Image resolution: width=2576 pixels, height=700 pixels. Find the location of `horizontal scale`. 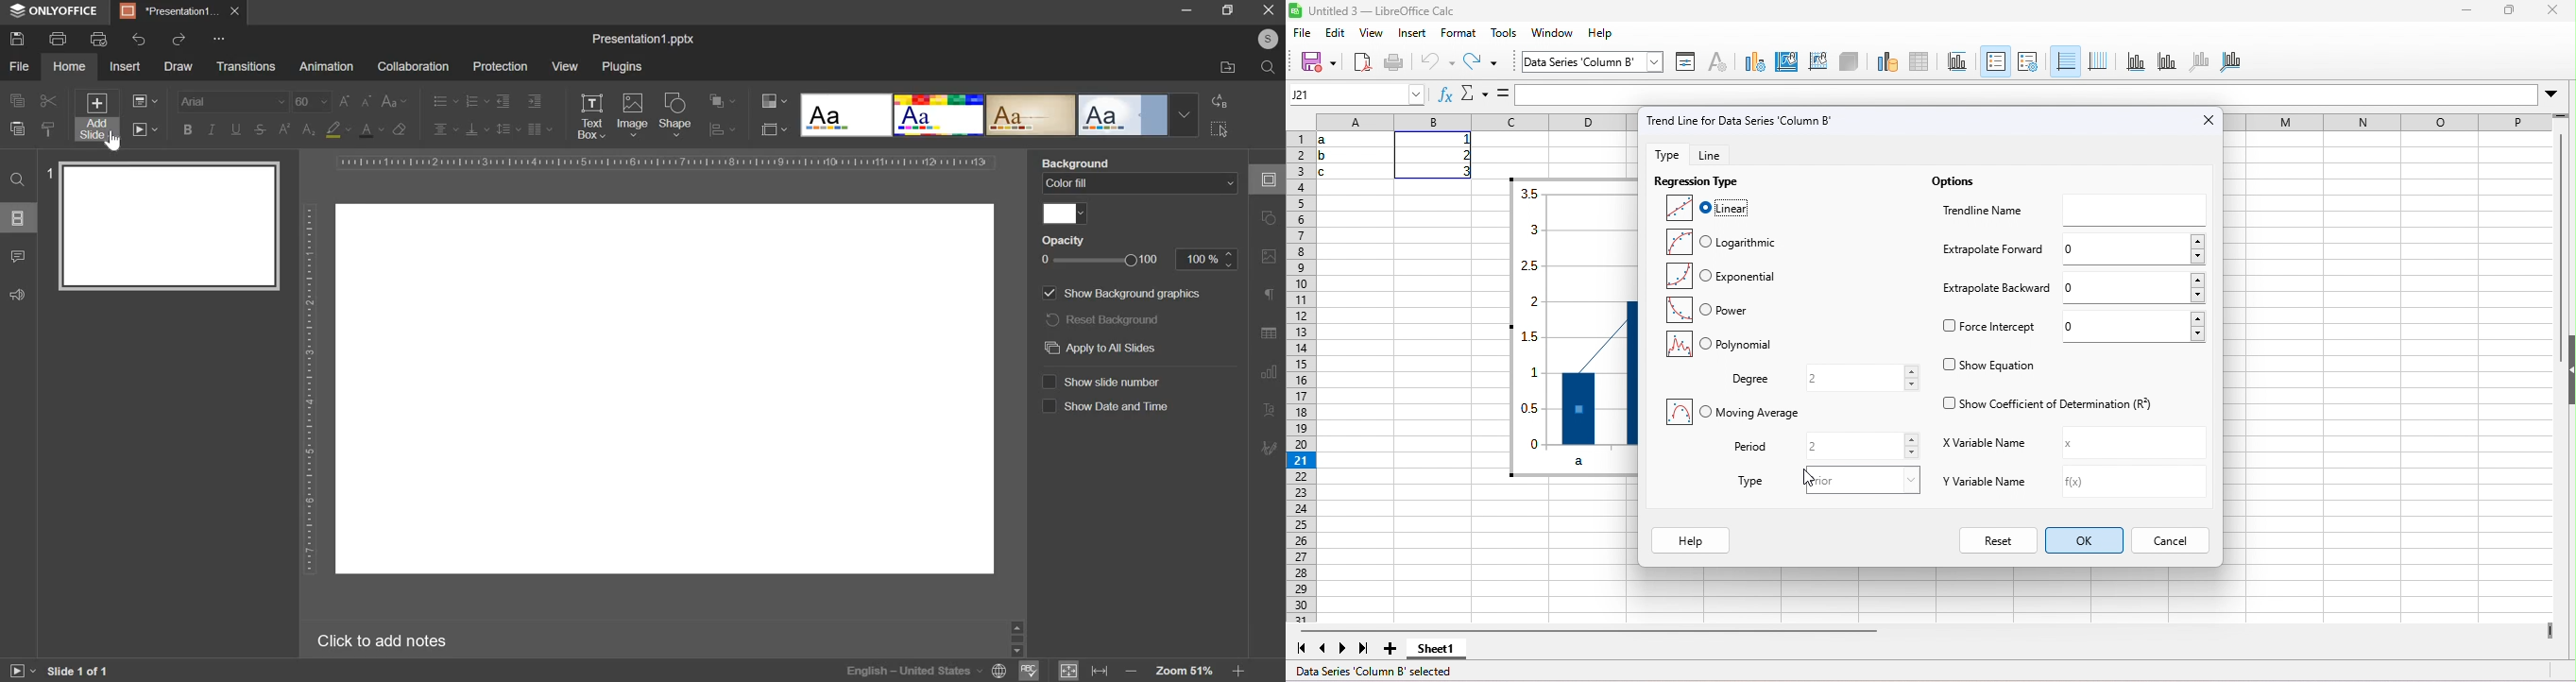

horizontal scale is located at coordinates (664, 162).